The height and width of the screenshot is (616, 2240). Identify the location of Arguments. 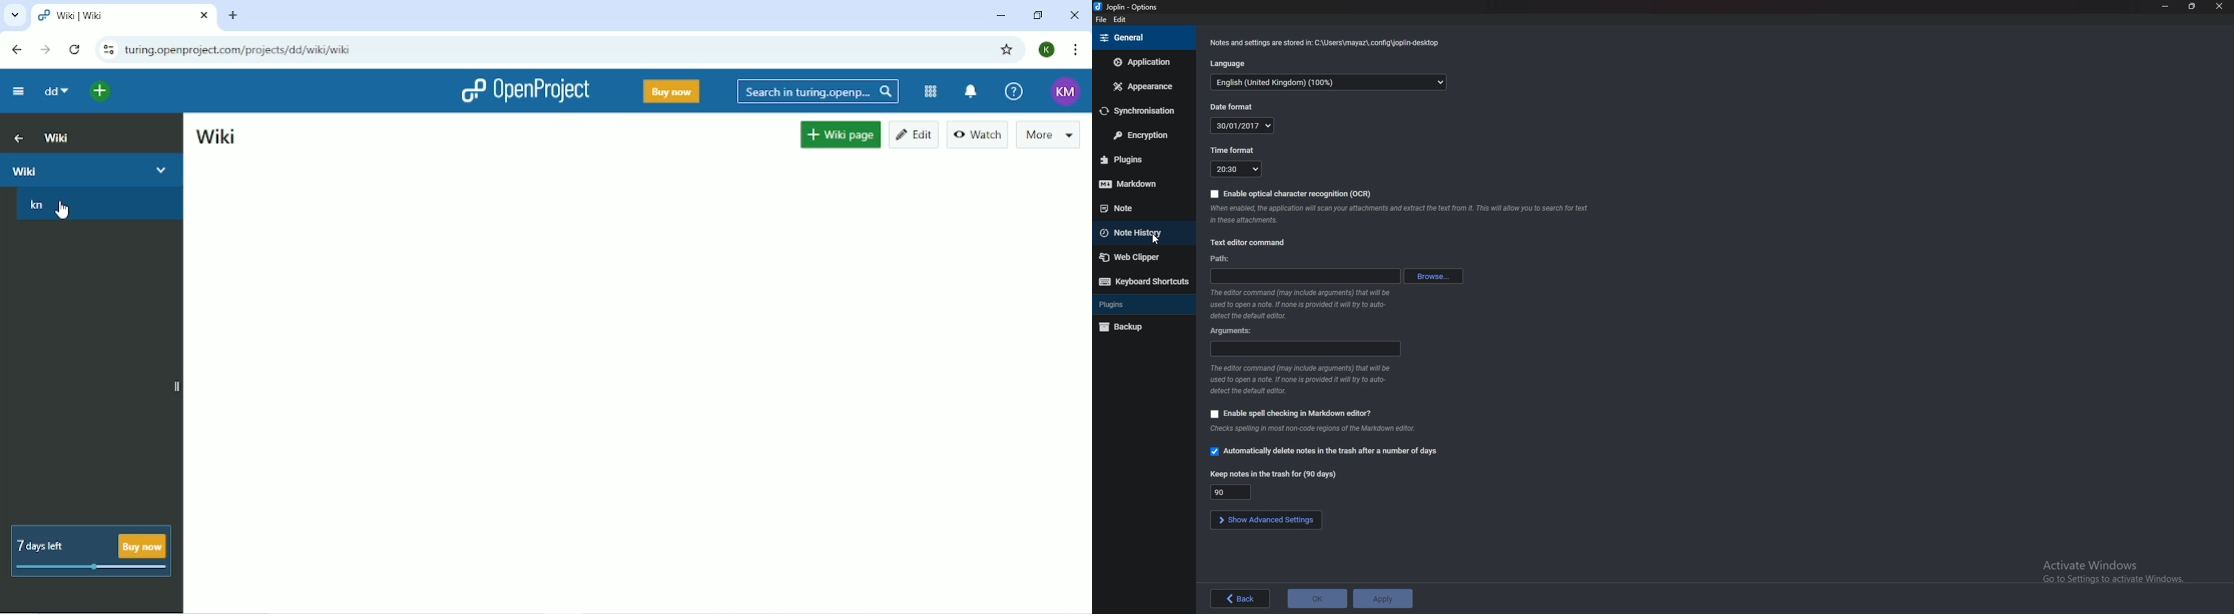
(1305, 349).